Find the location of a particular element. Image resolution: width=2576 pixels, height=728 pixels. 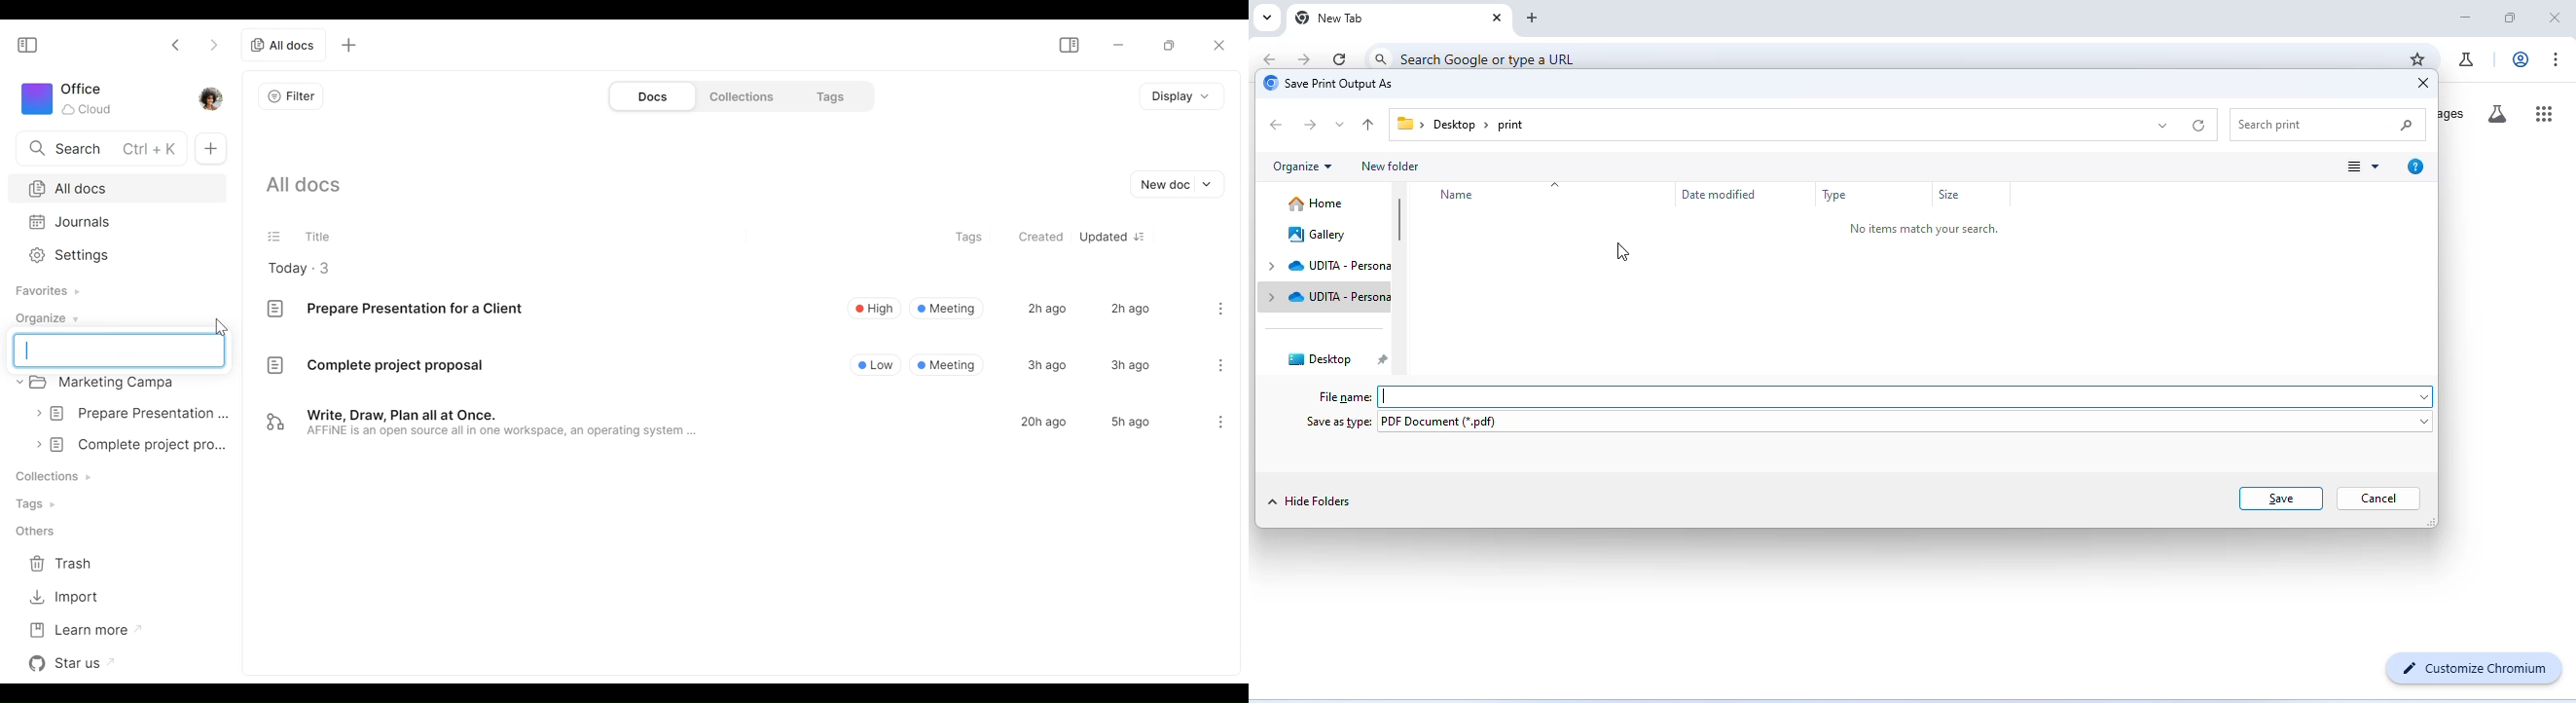

close is located at coordinates (2419, 83).